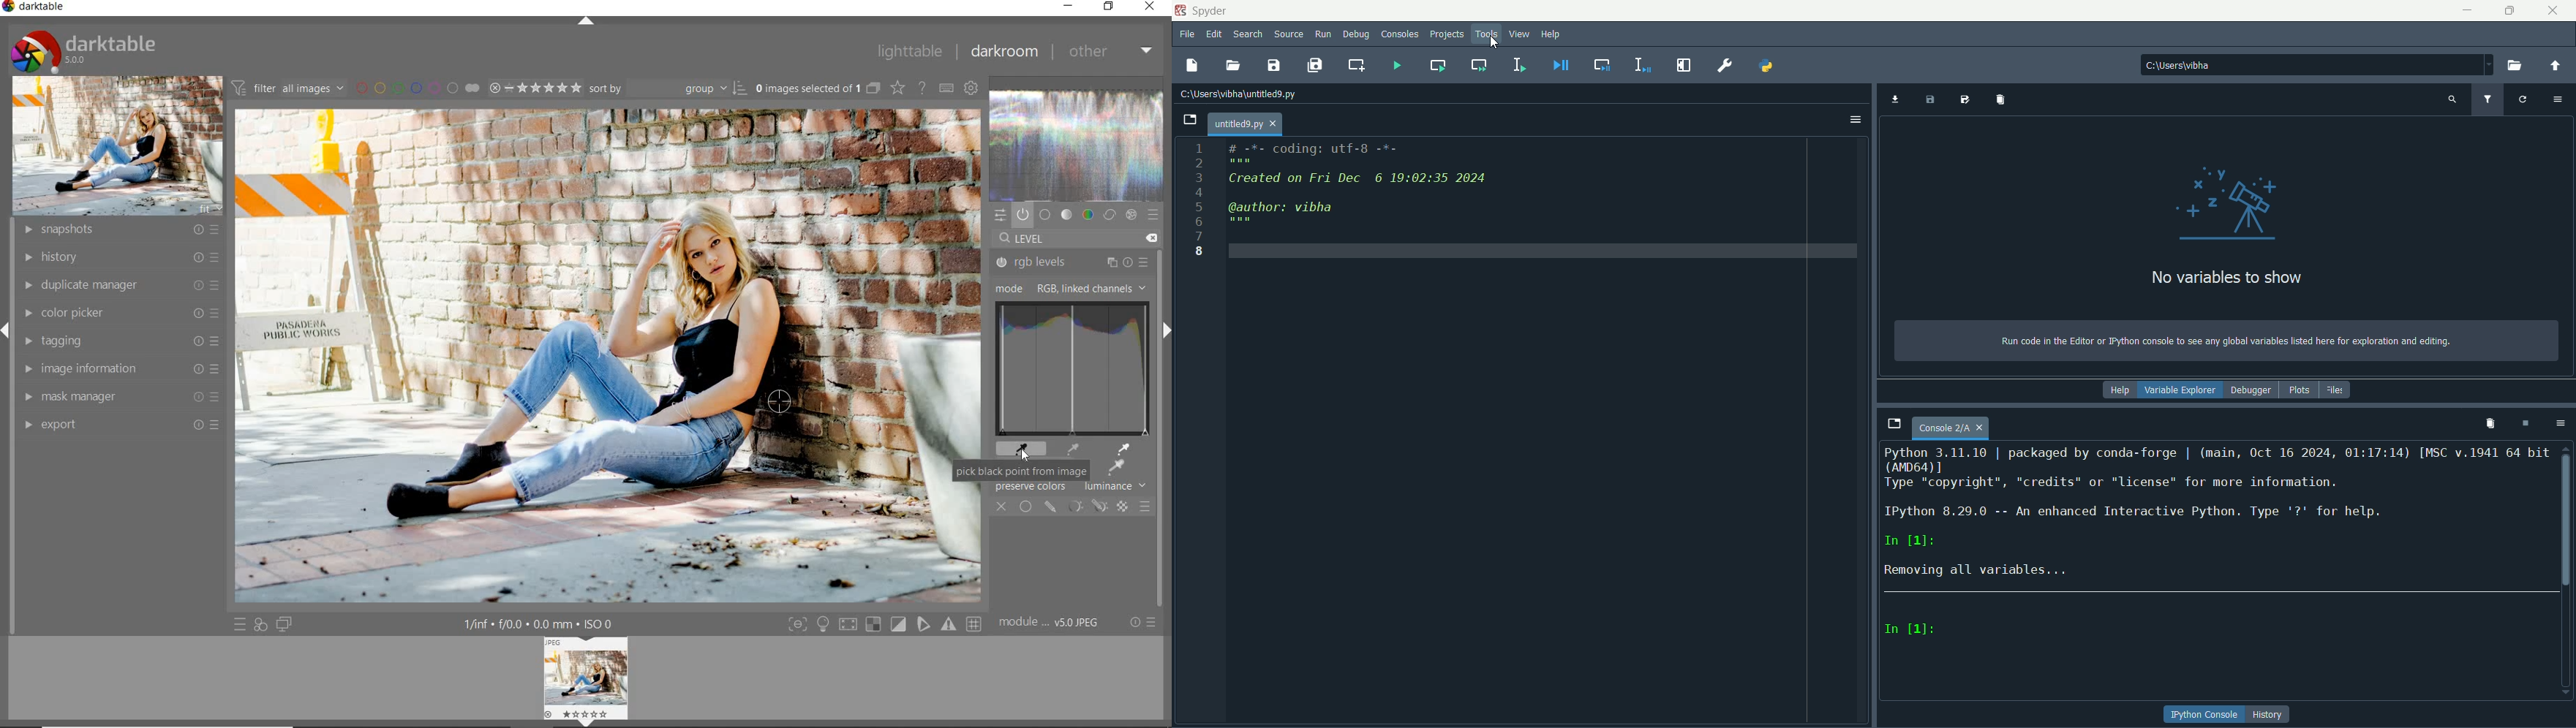  What do you see at coordinates (2524, 423) in the screenshot?
I see `interrupt kernel` at bounding box center [2524, 423].